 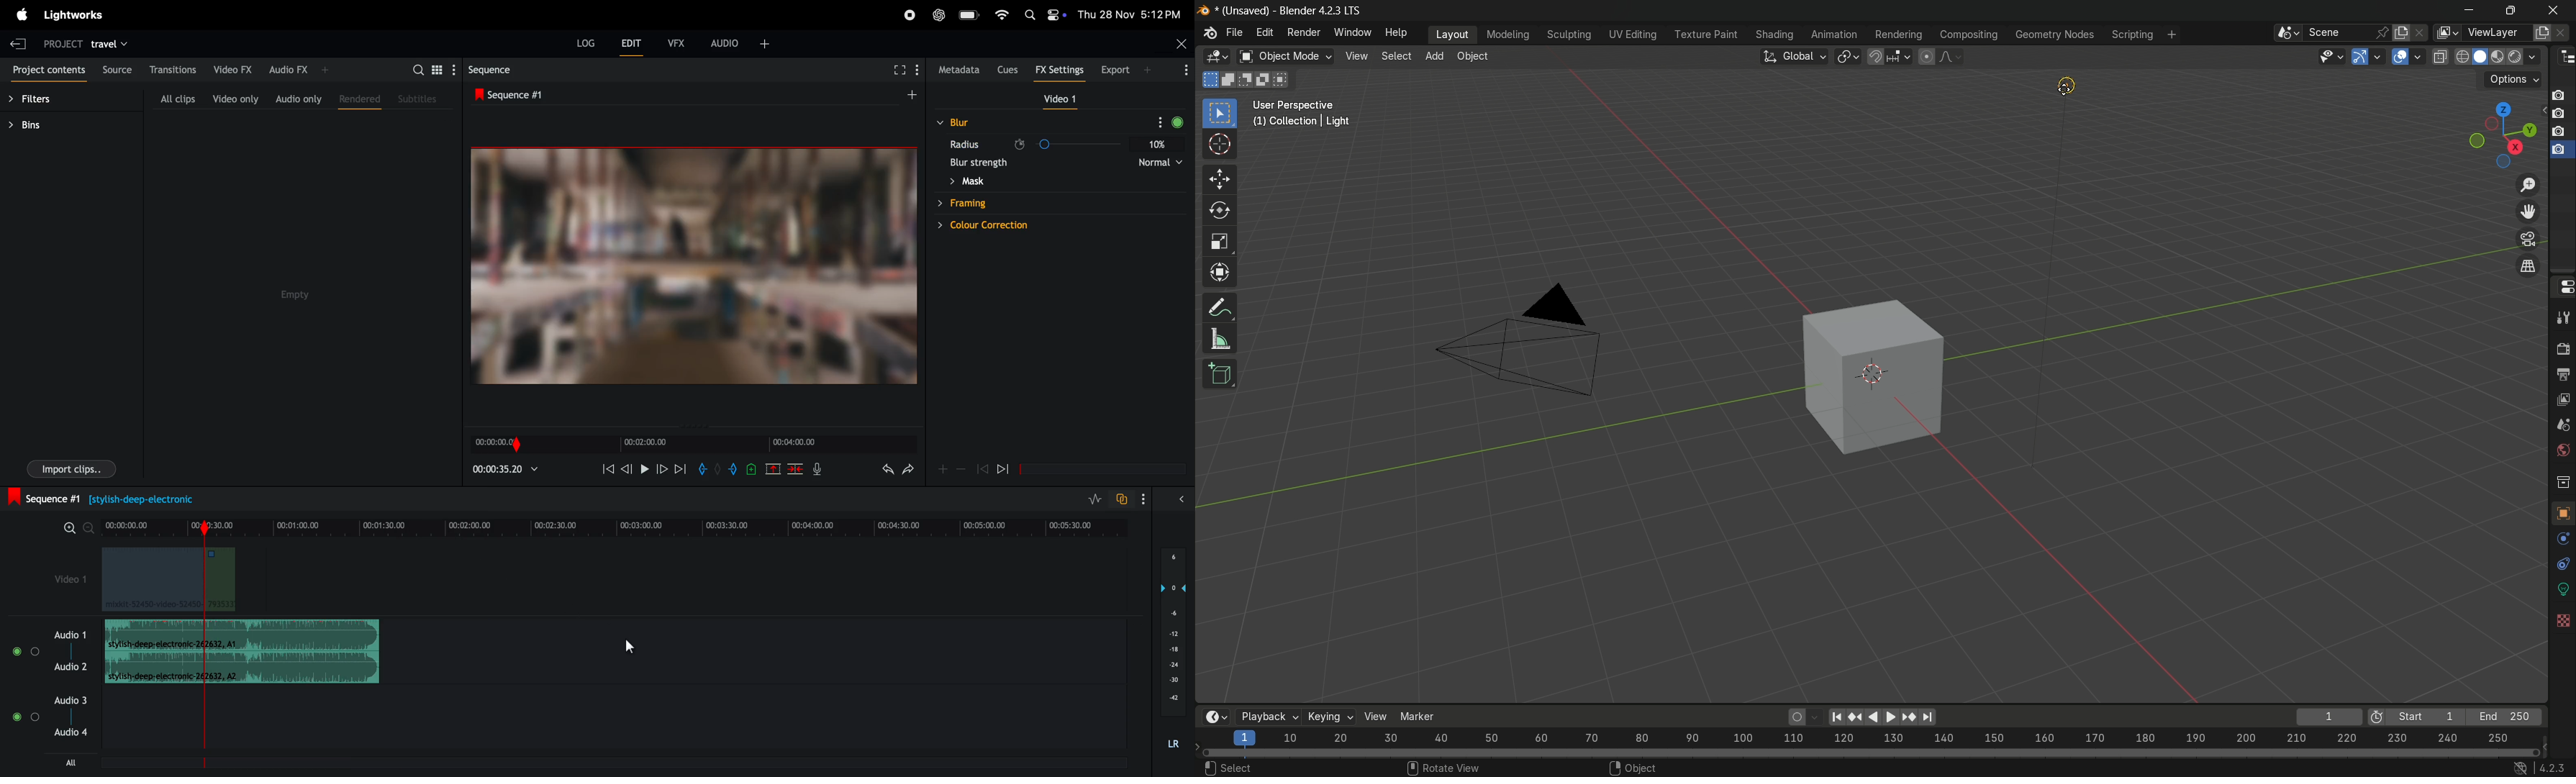 What do you see at coordinates (634, 46) in the screenshot?
I see `edit` at bounding box center [634, 46].